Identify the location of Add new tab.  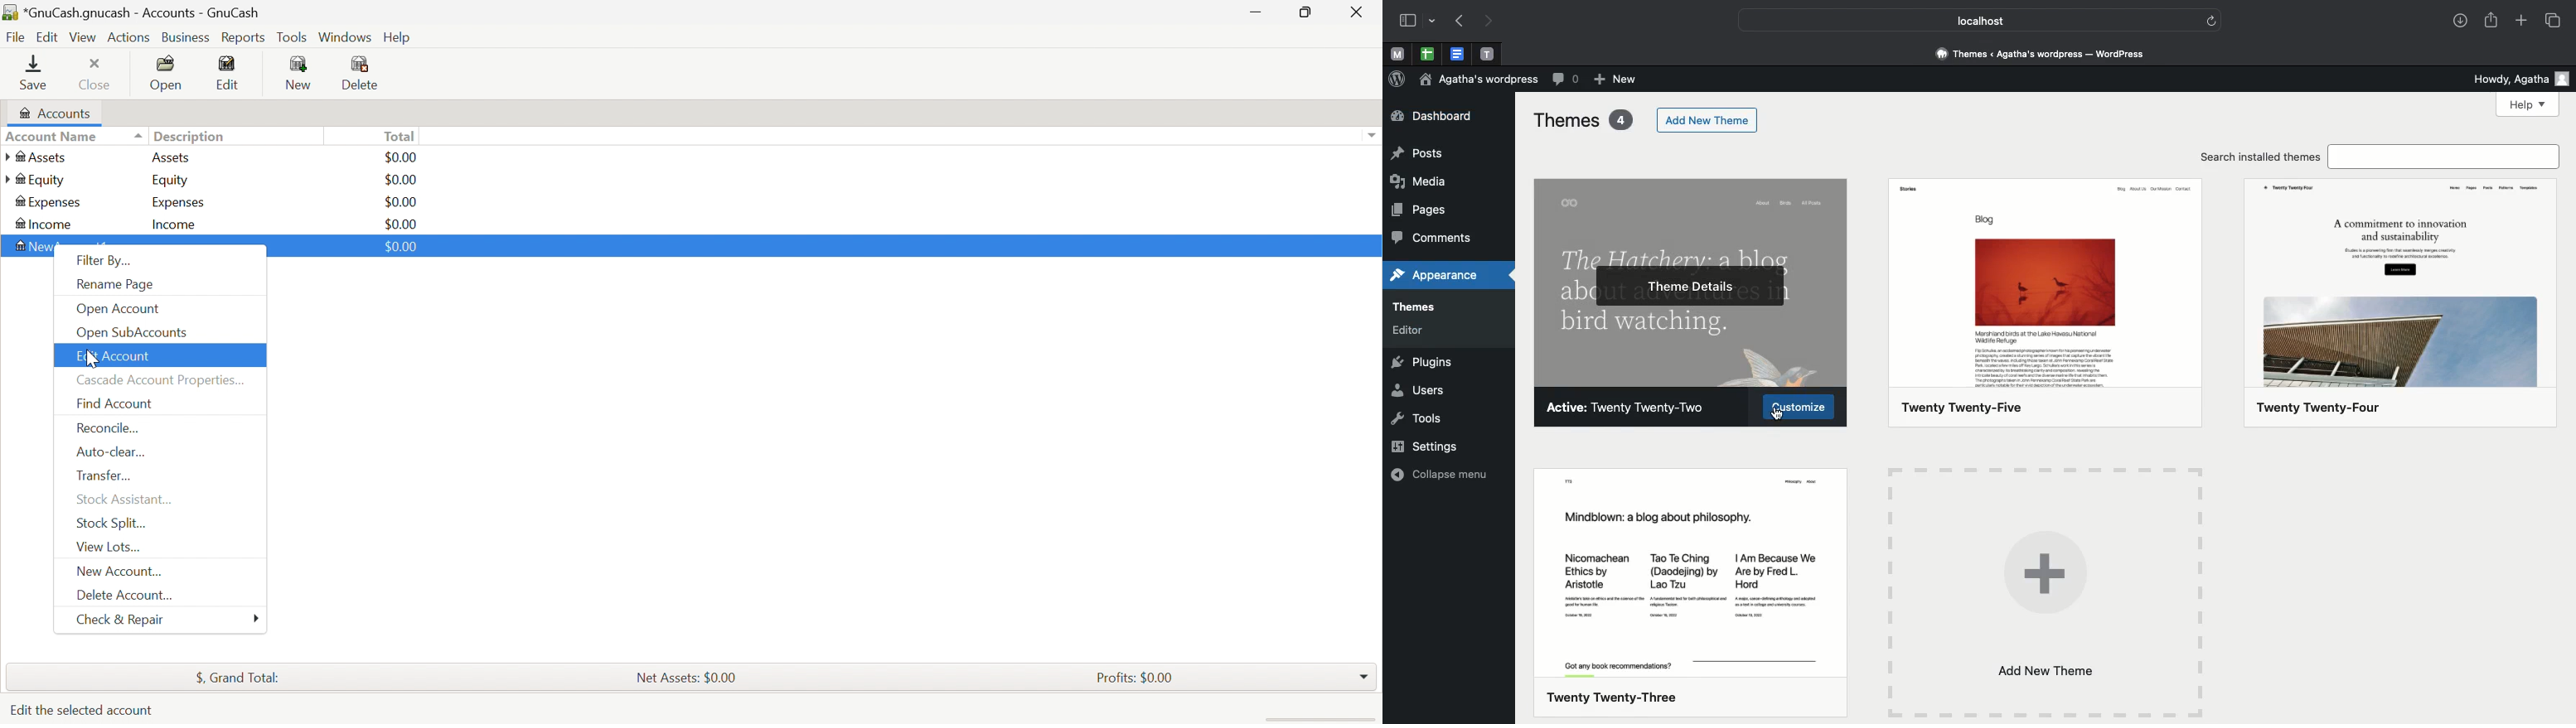
(2523, 22).